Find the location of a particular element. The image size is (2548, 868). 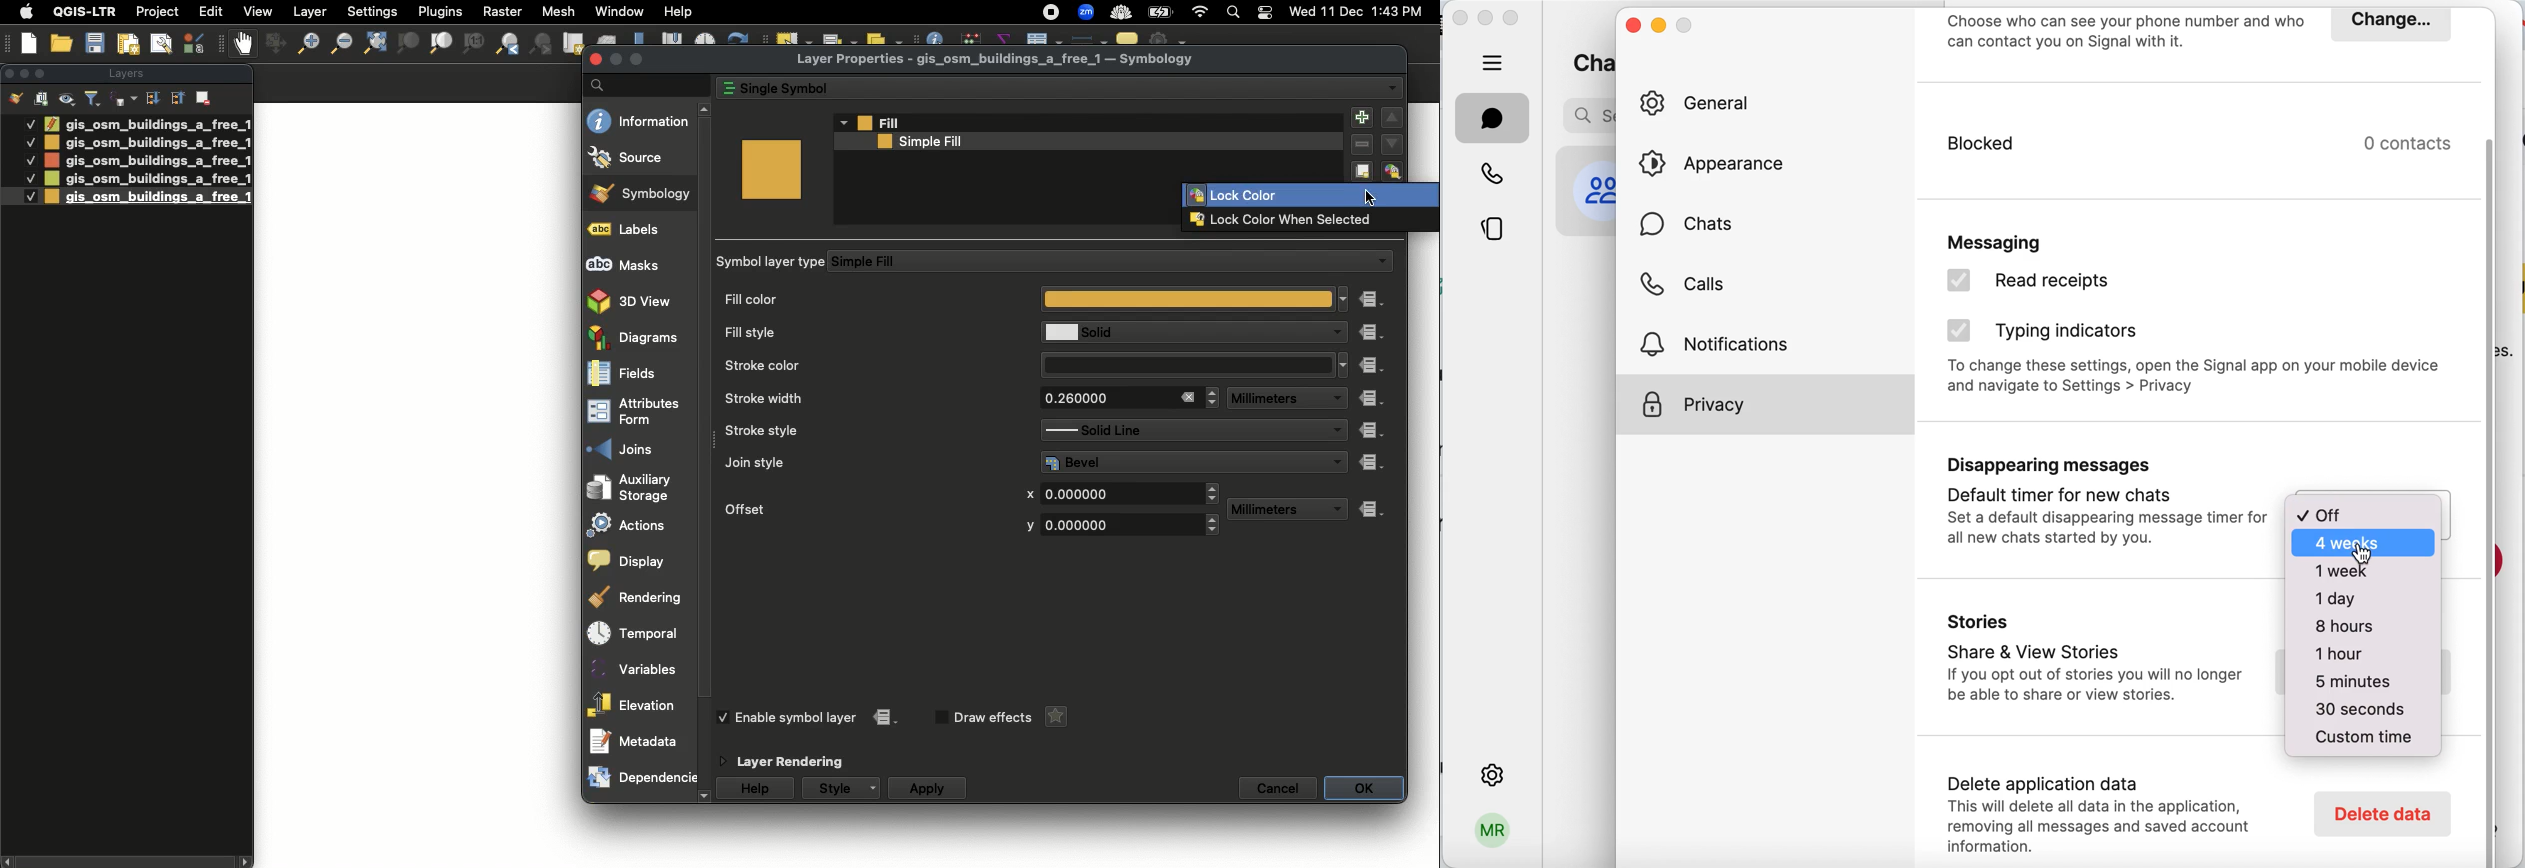

Elevation is located at coordinates (635, 704).